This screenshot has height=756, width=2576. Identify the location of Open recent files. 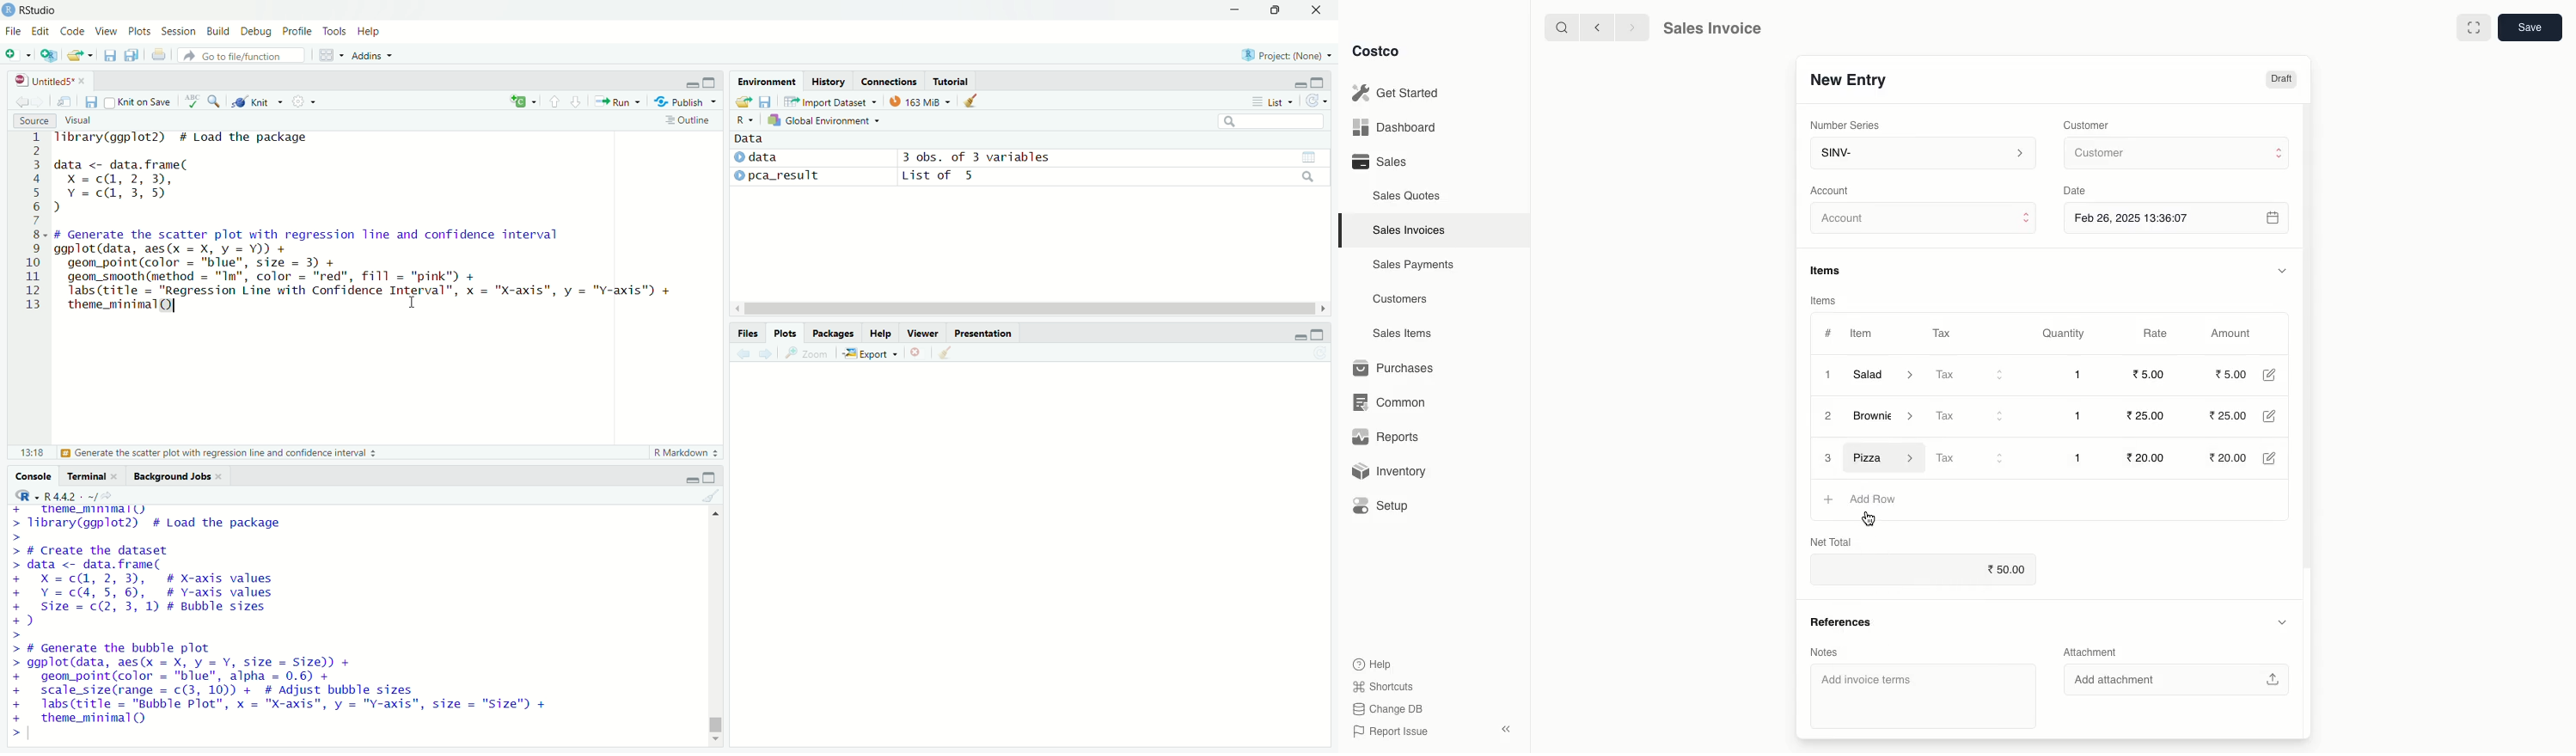
(89, 55).